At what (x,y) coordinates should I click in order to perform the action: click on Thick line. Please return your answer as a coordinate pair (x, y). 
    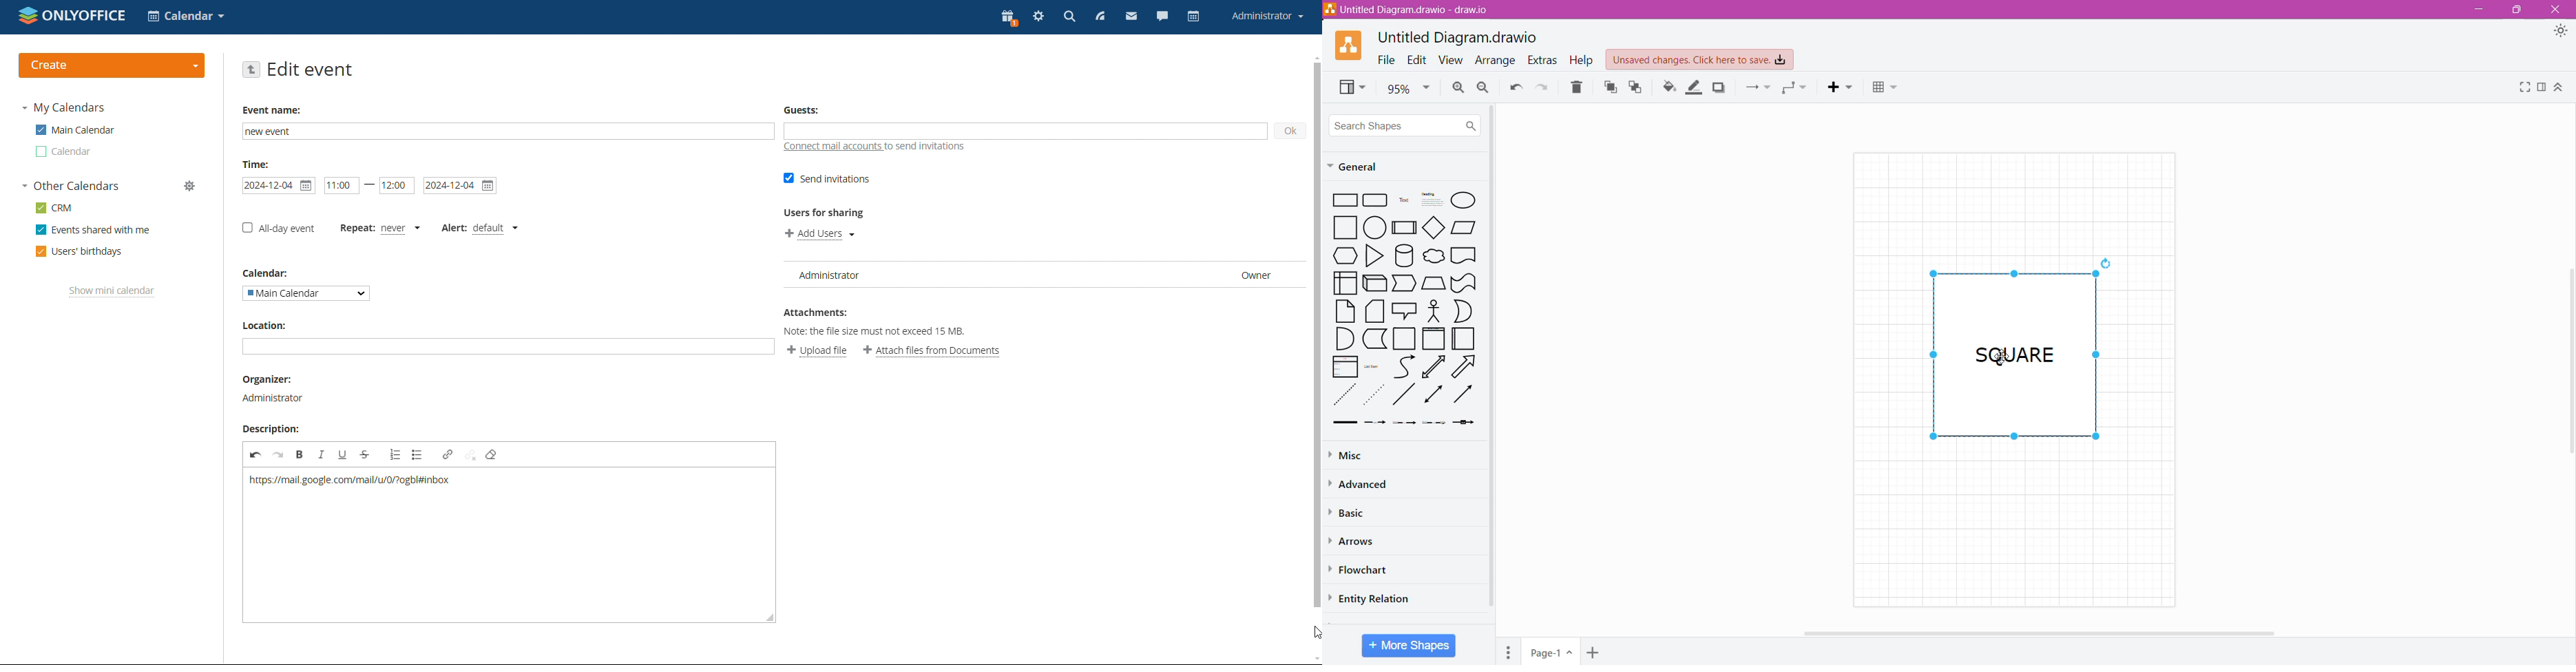
    Looking at the image, I should click on (1344, 423).